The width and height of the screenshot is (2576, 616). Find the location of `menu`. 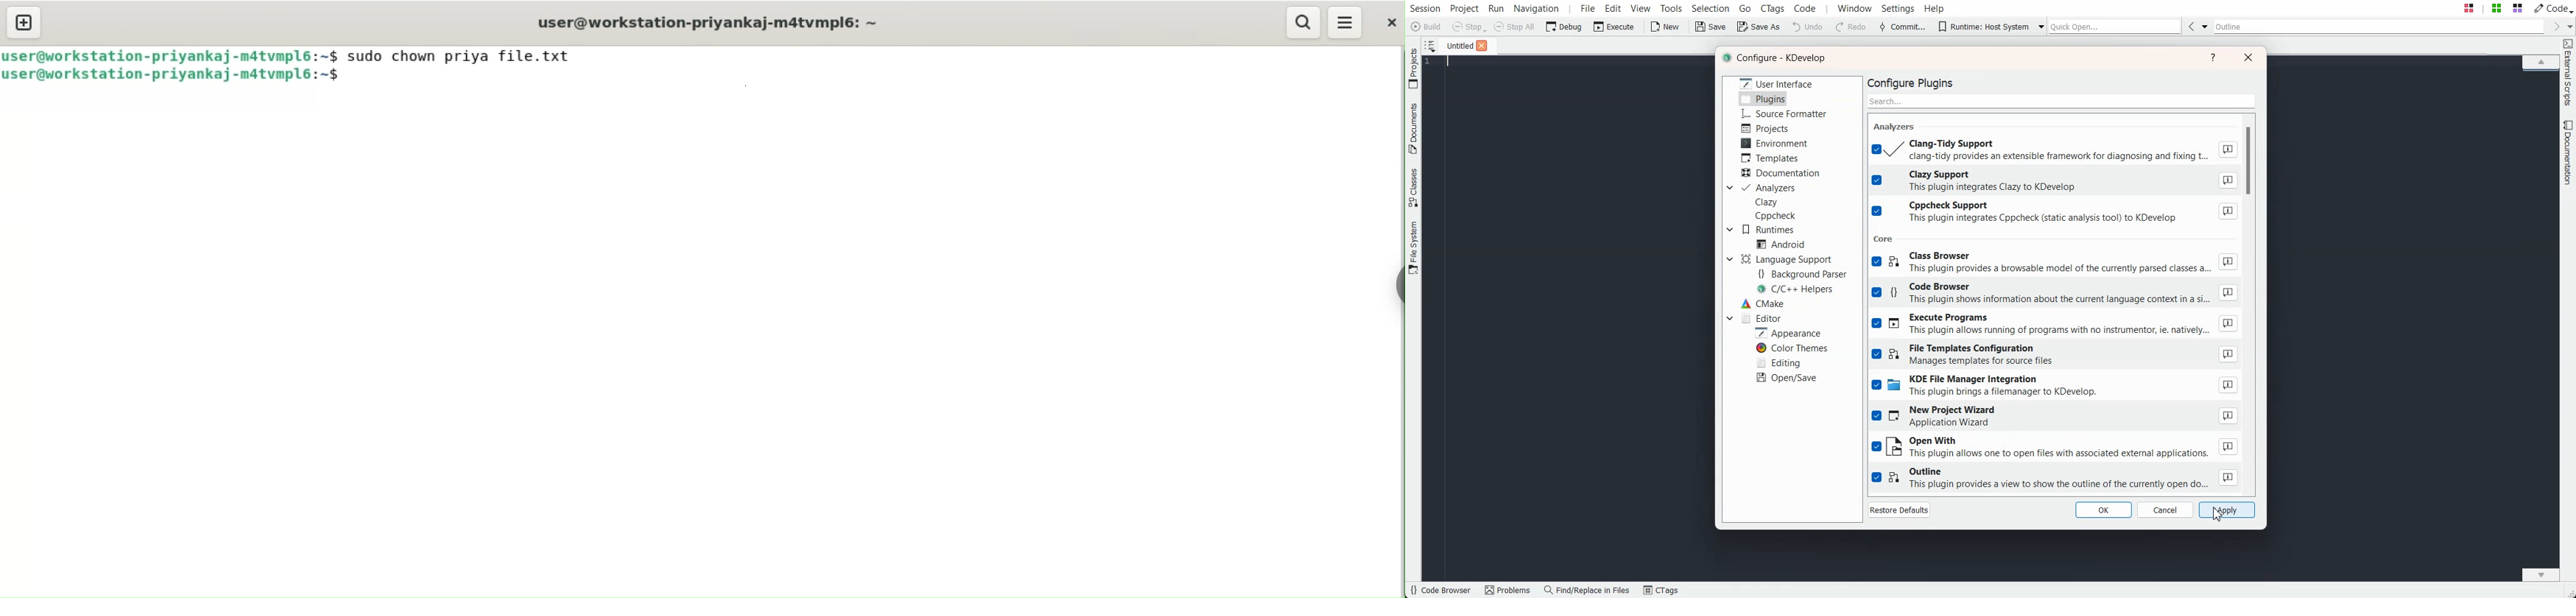

menu is located at coordinates (1346, 23).